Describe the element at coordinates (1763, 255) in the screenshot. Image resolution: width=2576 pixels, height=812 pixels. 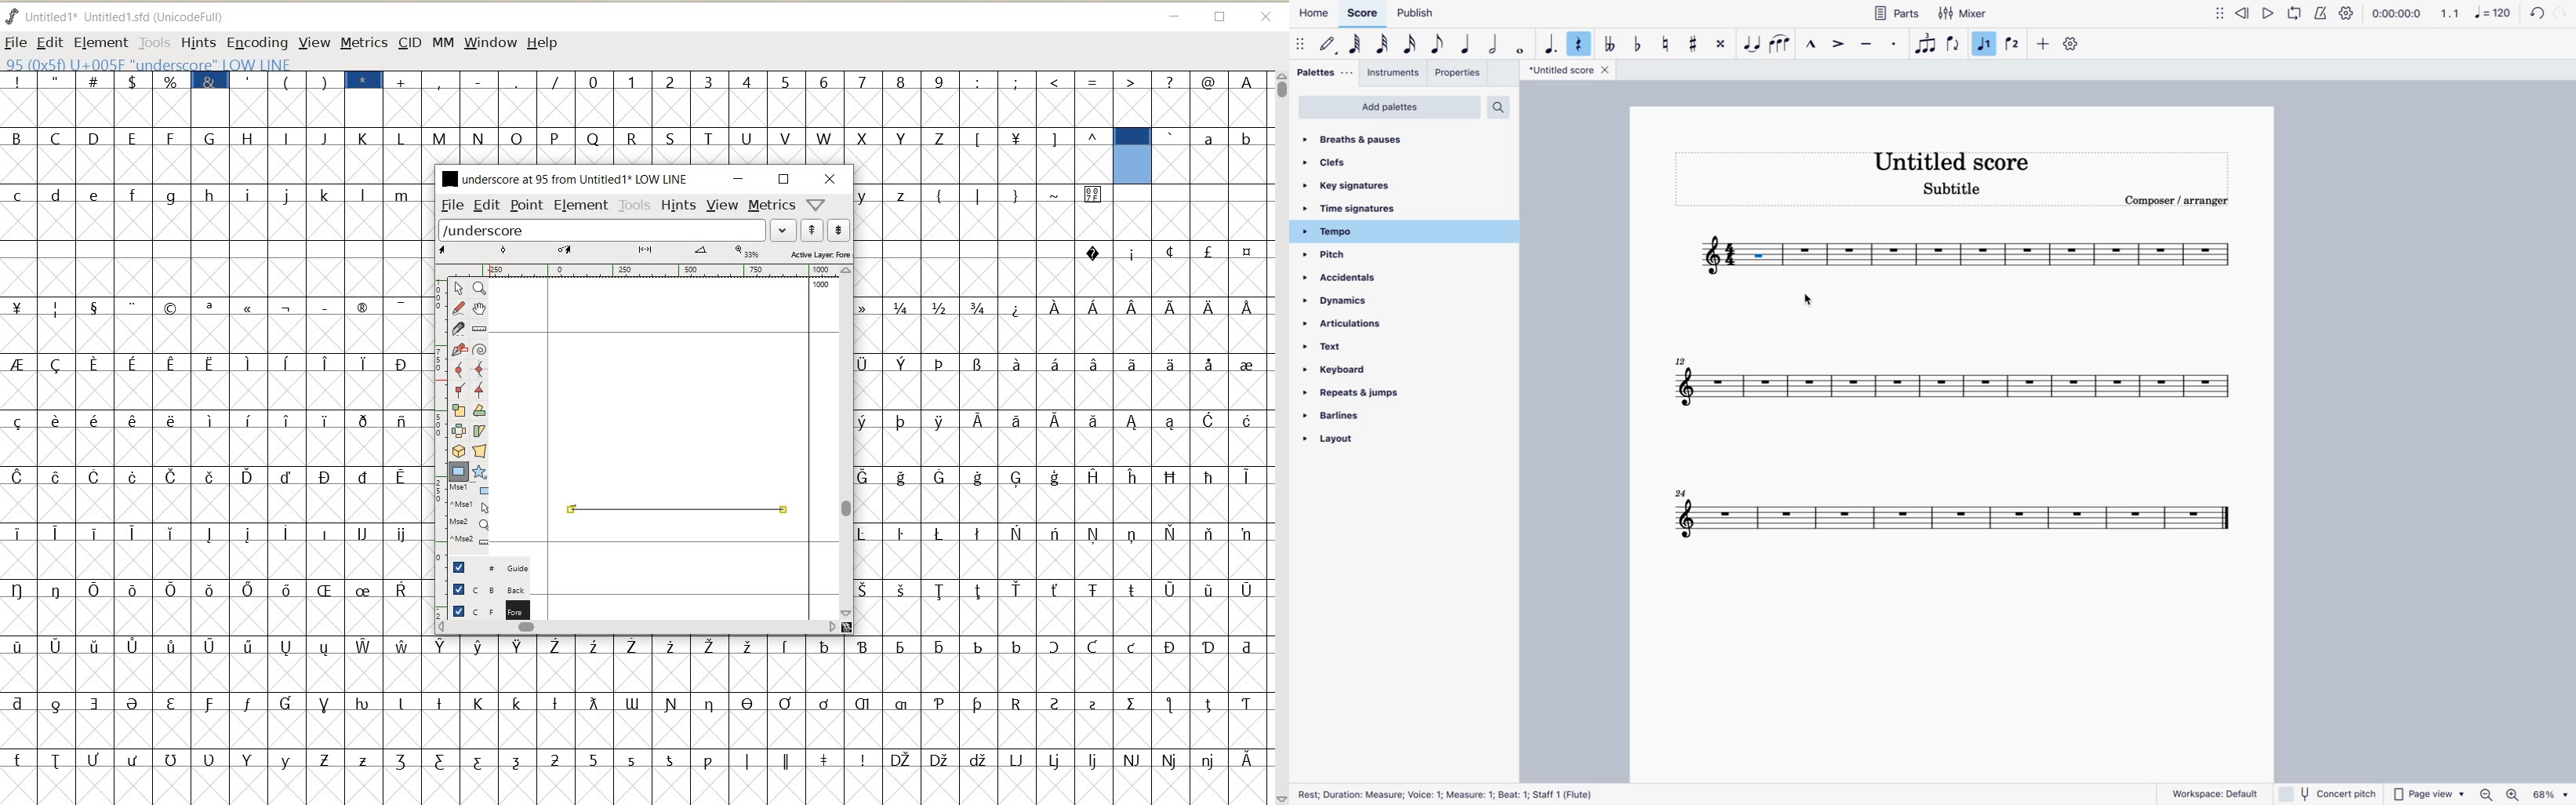
I see `piece transposed` at that location.